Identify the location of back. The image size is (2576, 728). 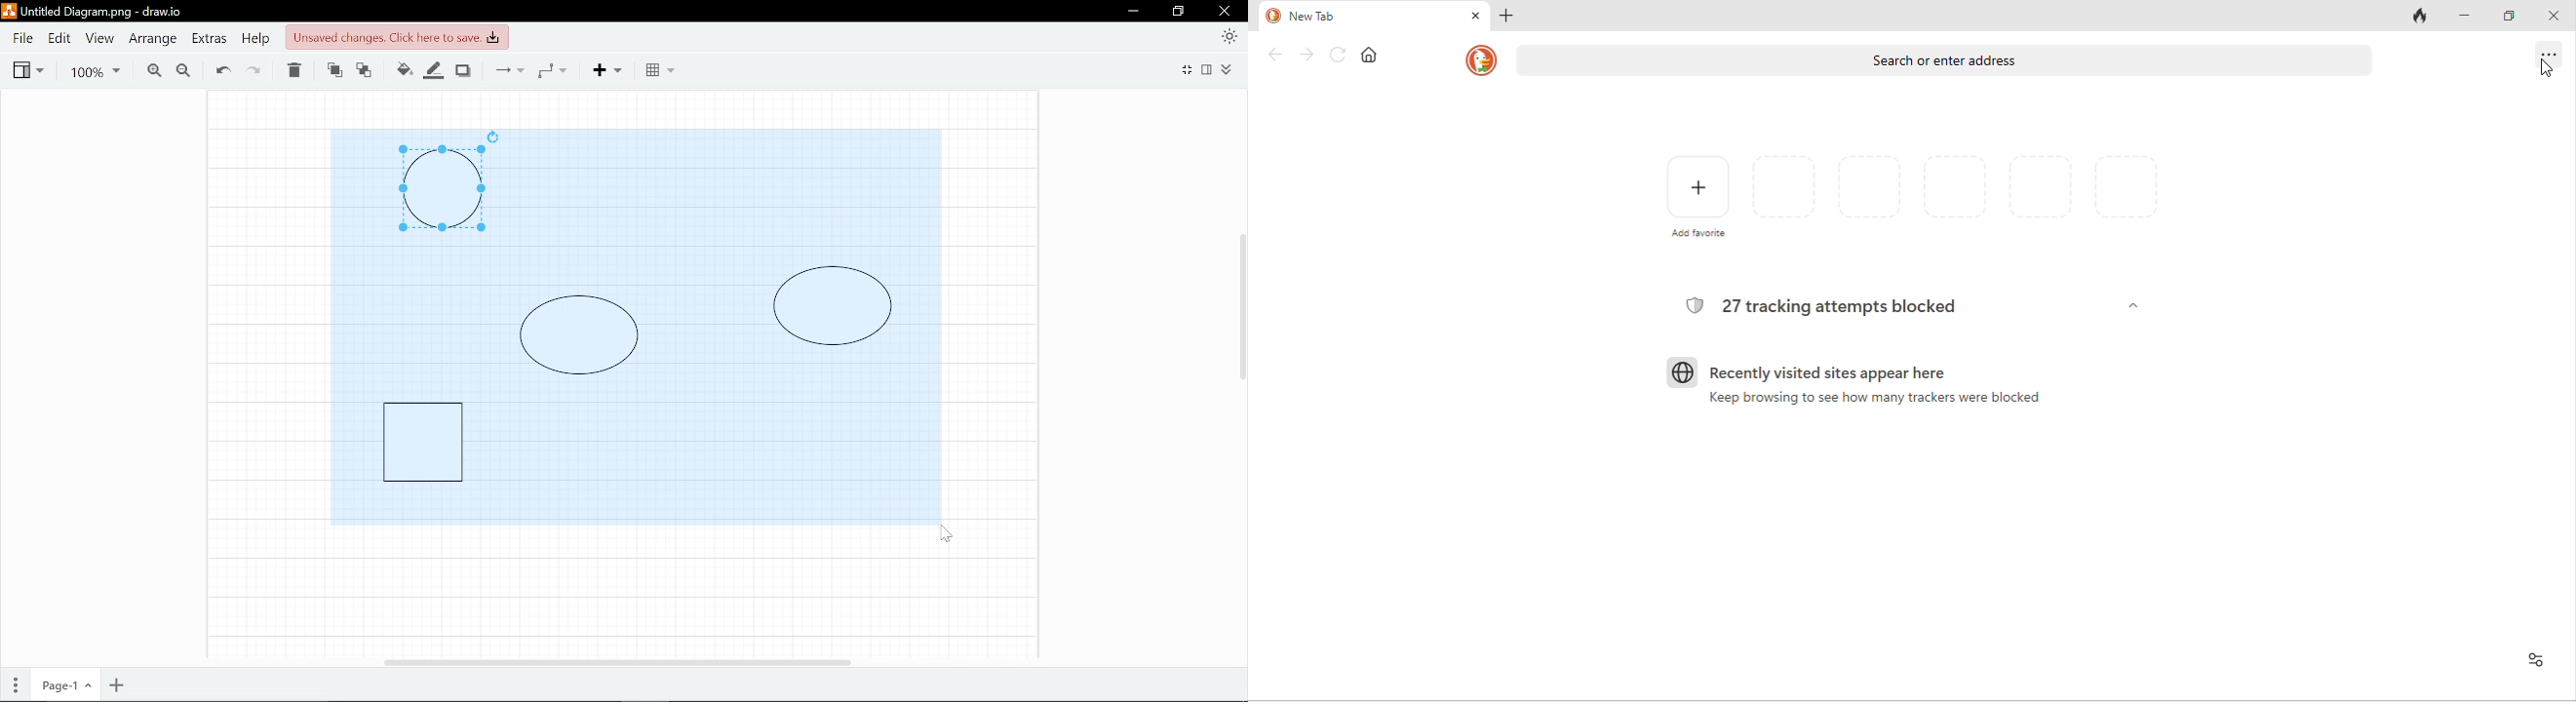
(1276, 55).